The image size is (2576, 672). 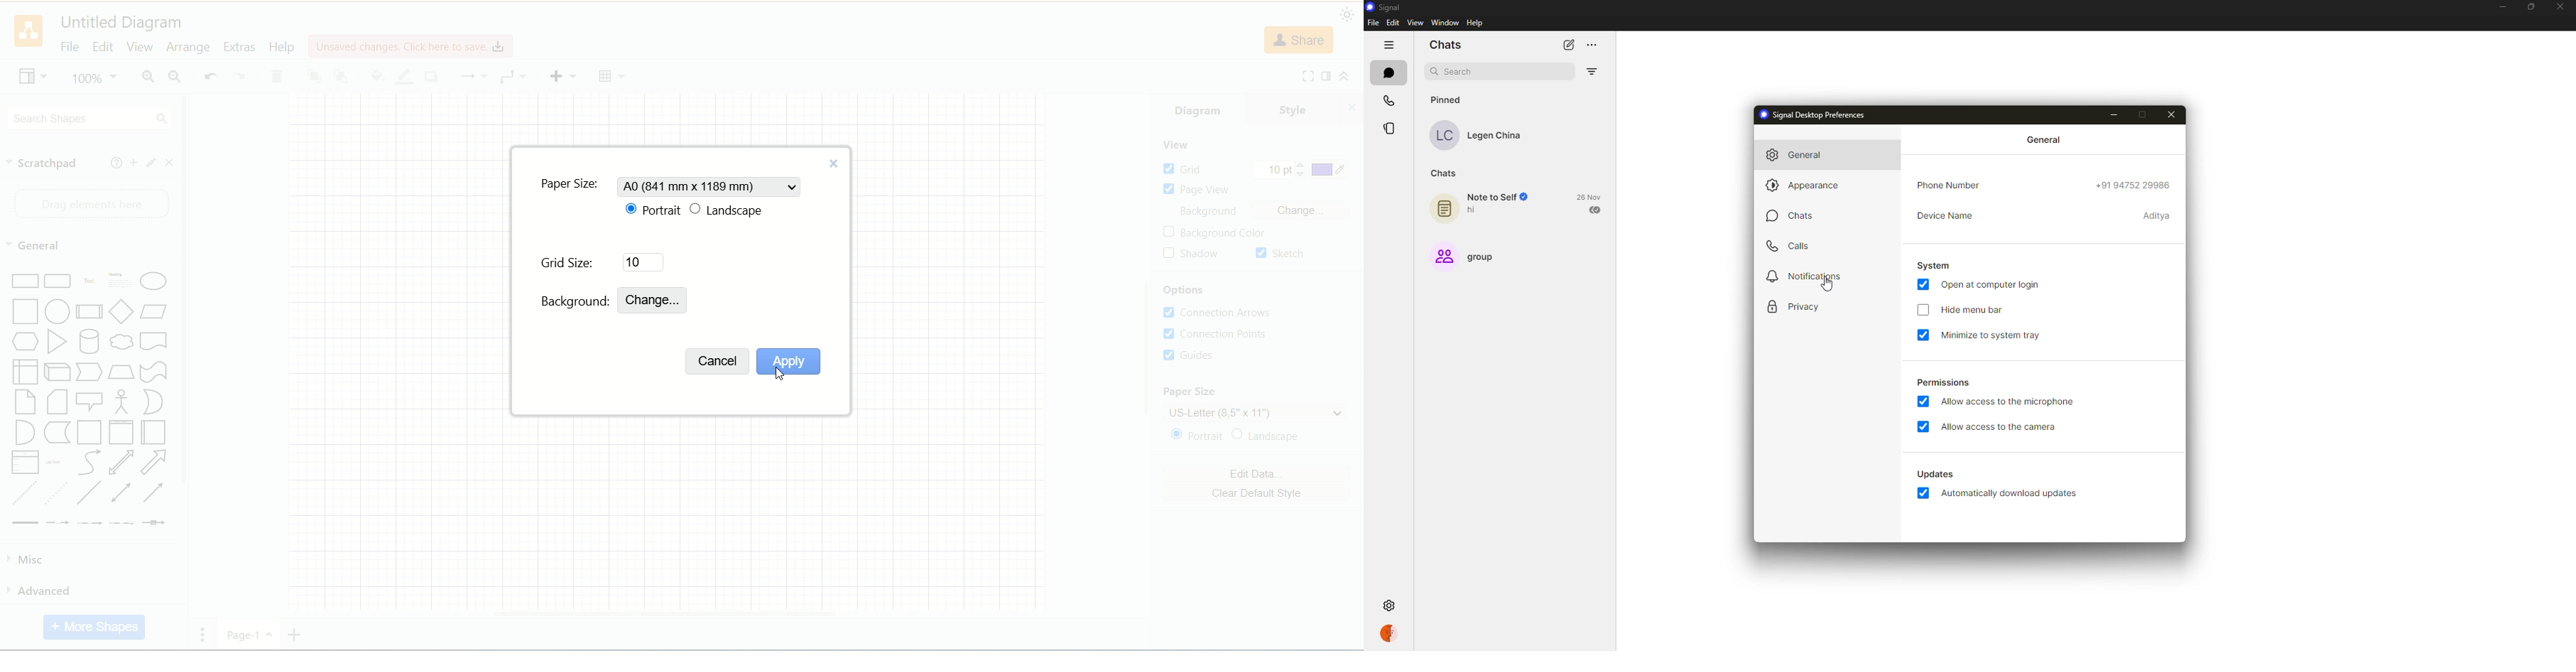 What do you see at coordinates (576, 301) in the screenshot?
I see `background` at bounding box center [576, 301].